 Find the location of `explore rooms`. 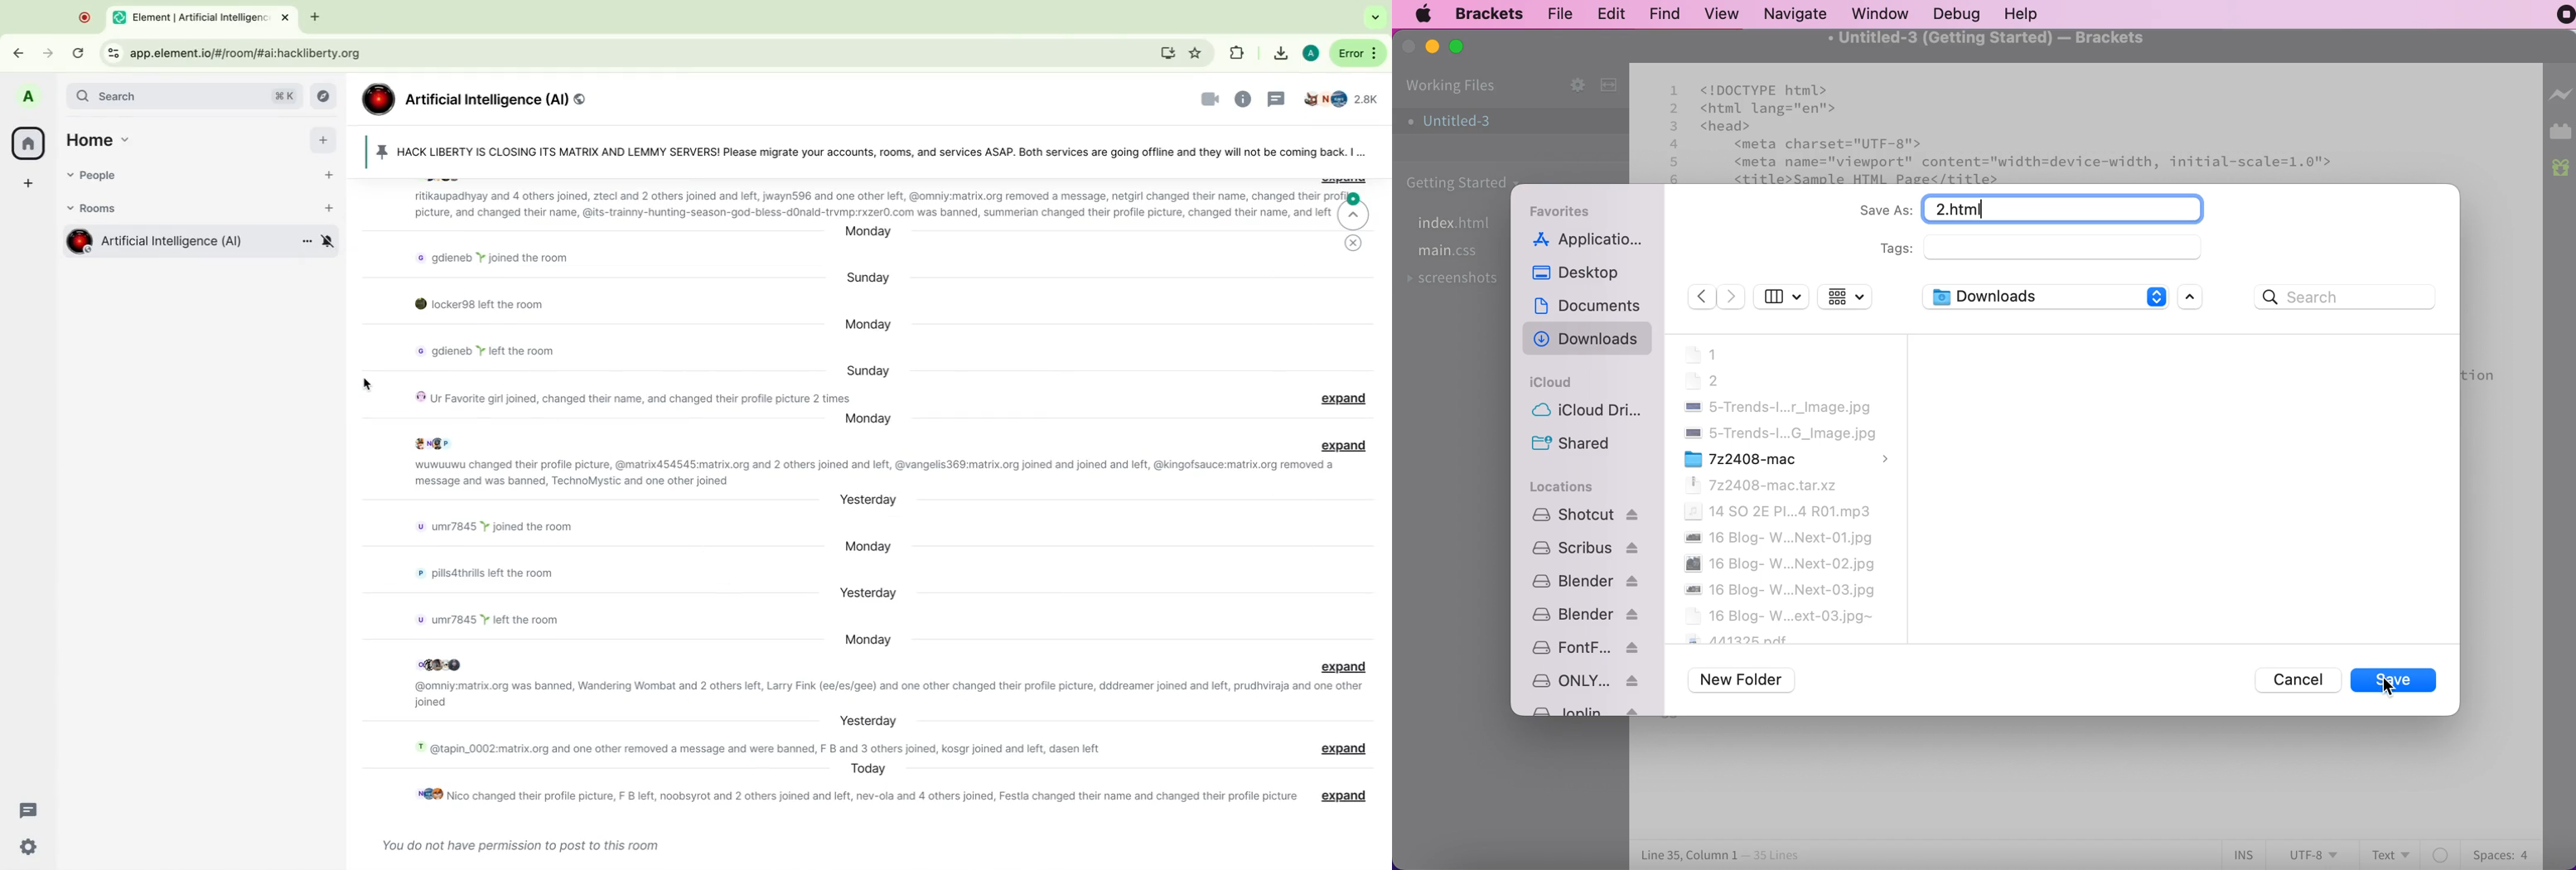

explore rooms is located at coordinates (324, 96).